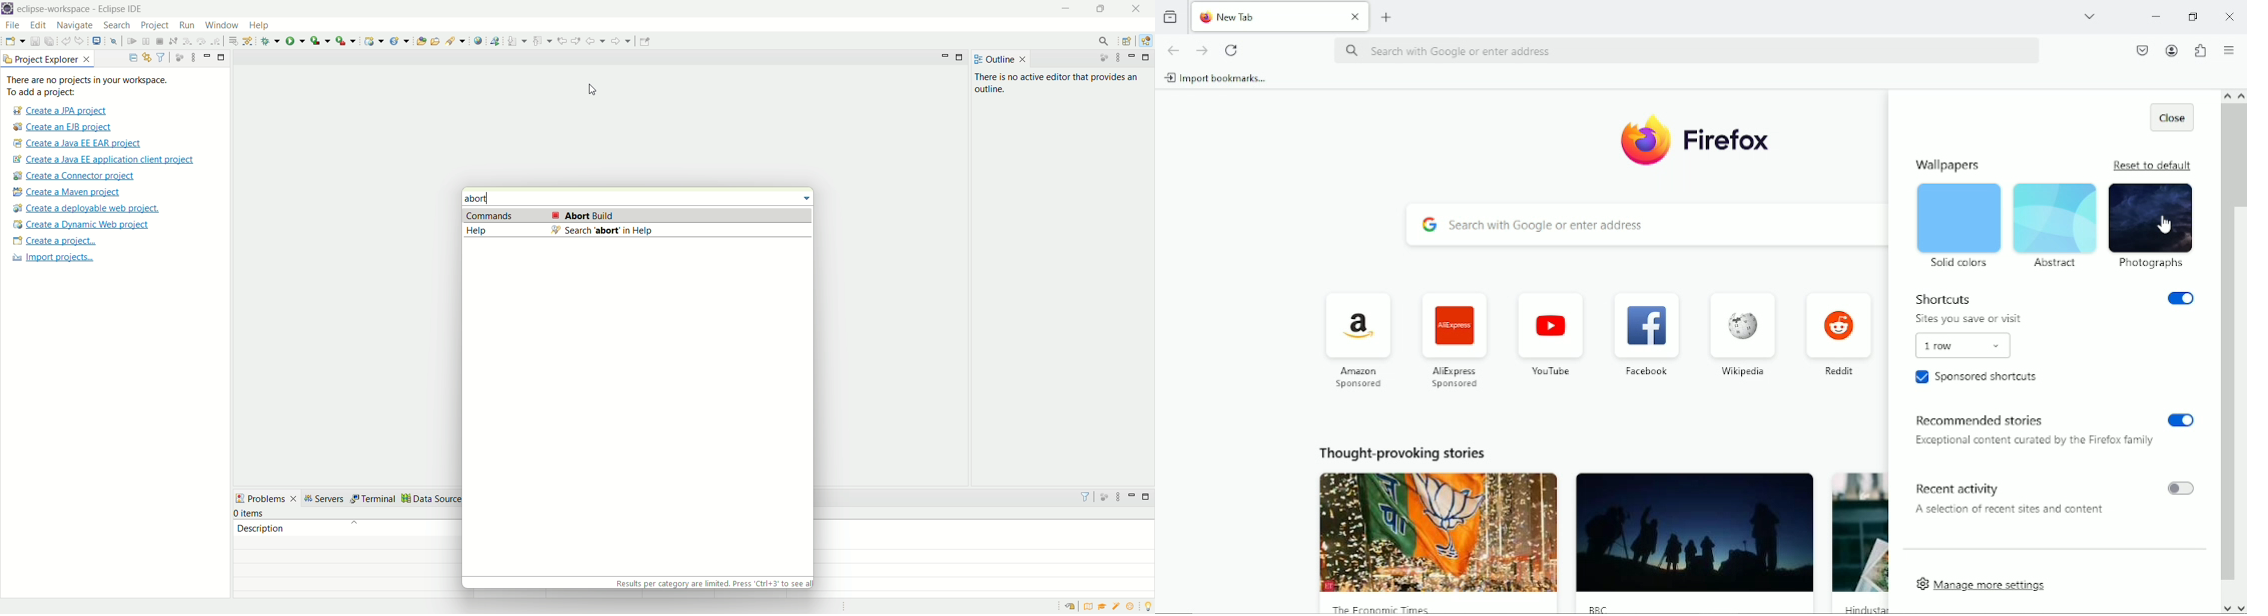  What do you see at coordinates (1065, 7) in the screenshot?
I see `minimize` at bounding box center [1065, 7].